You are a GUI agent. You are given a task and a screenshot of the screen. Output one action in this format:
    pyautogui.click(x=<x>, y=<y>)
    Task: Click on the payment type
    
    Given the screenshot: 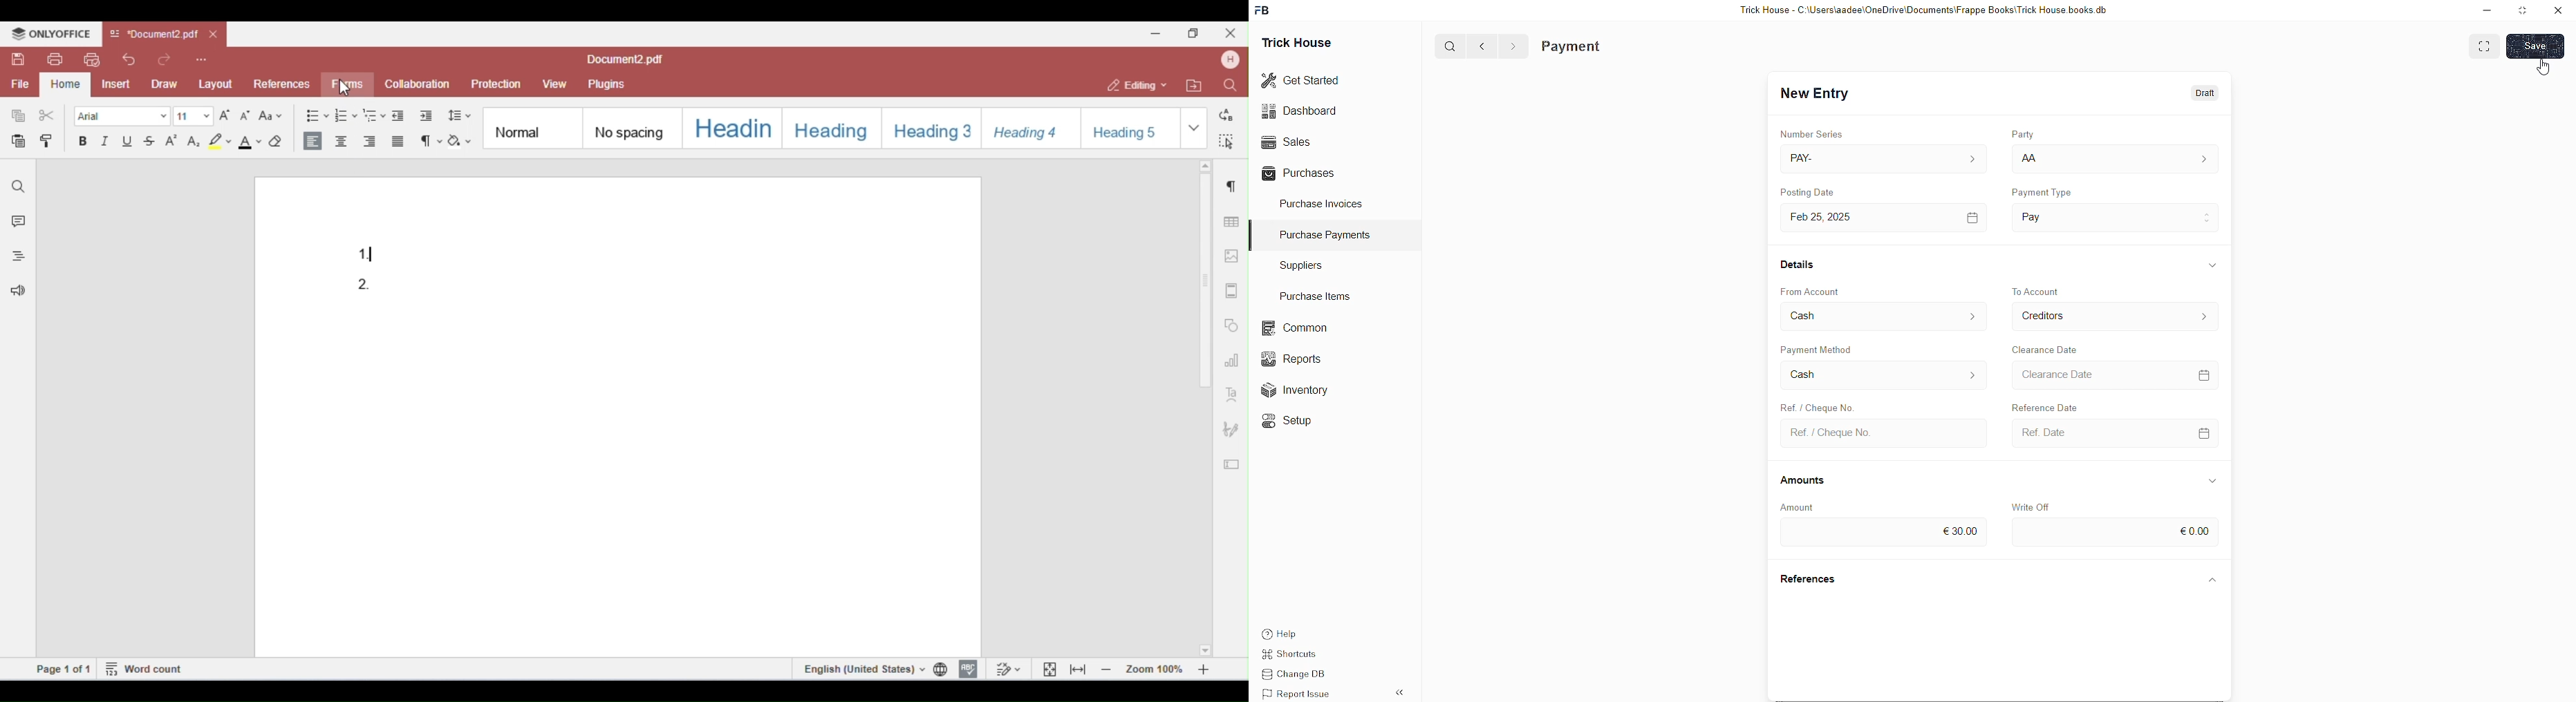 What is the action you would take?
    pyautogui.click(x=2046, y=193)
    